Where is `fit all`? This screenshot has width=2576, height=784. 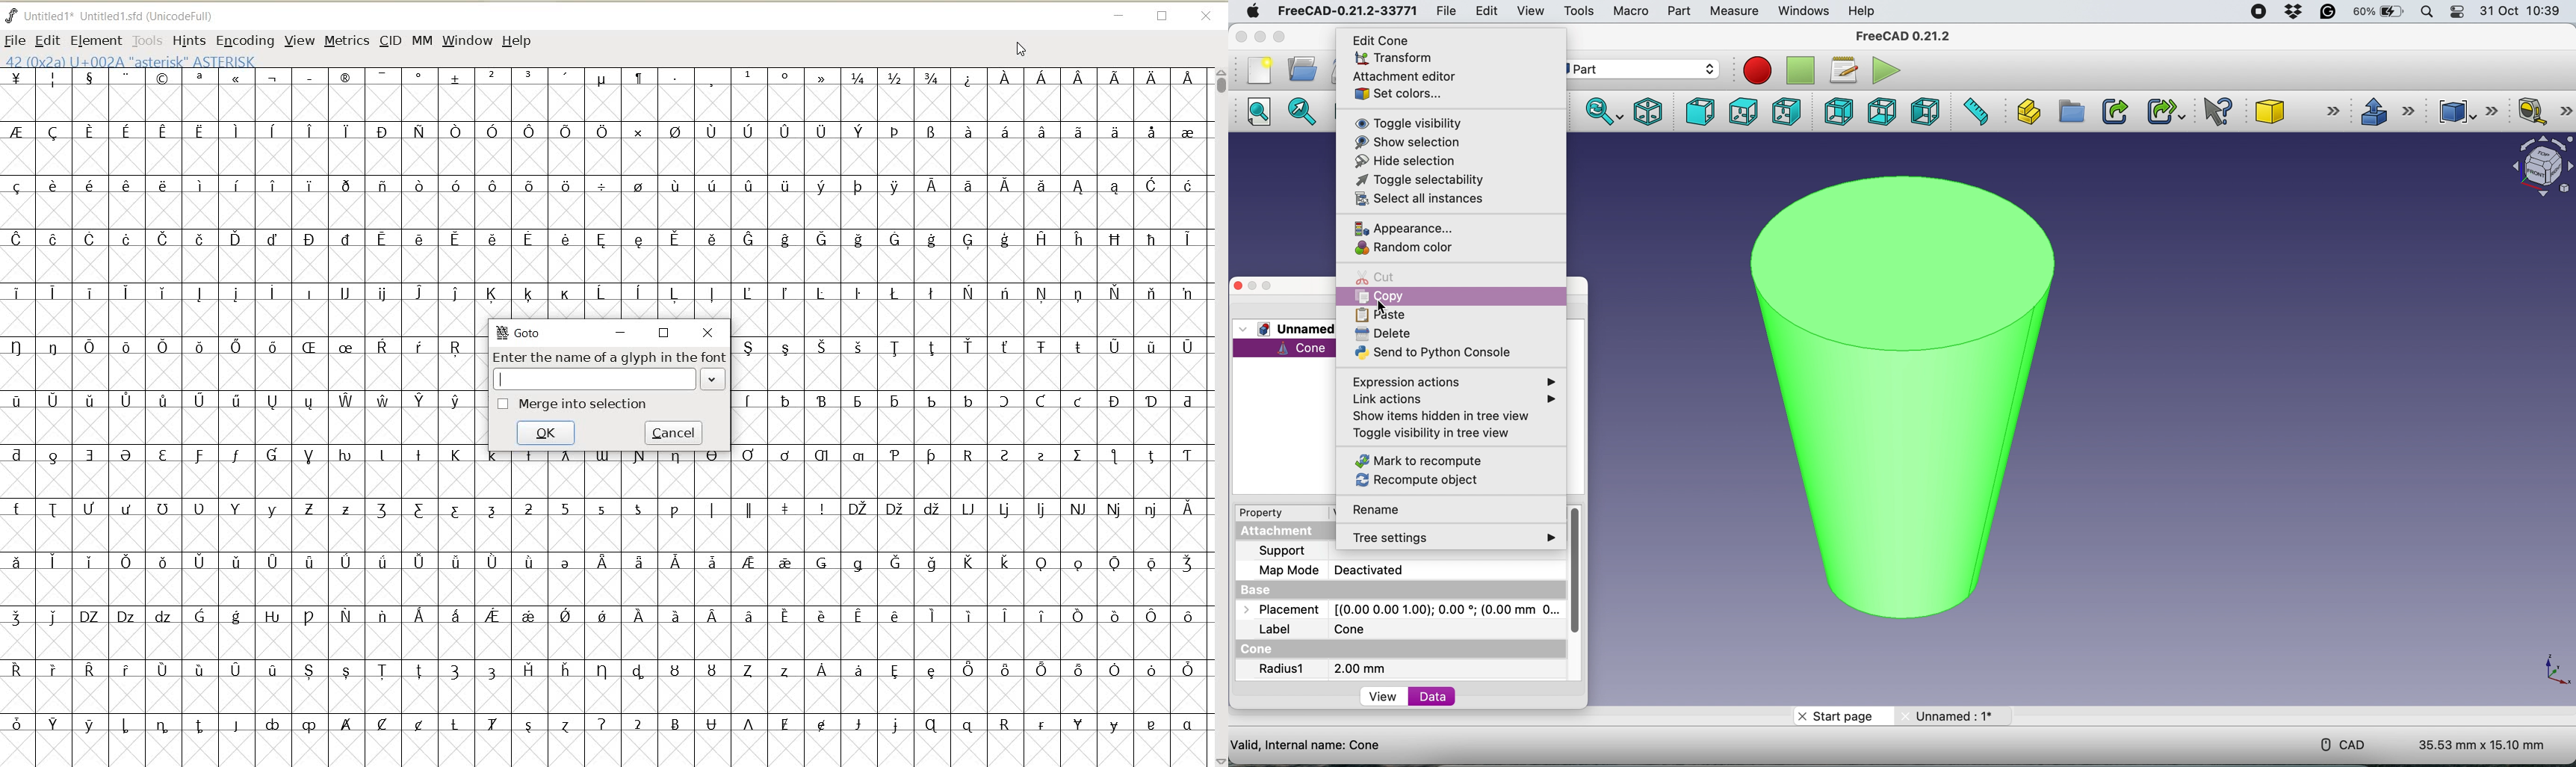 fit all is located at coordinates (1262, 115).